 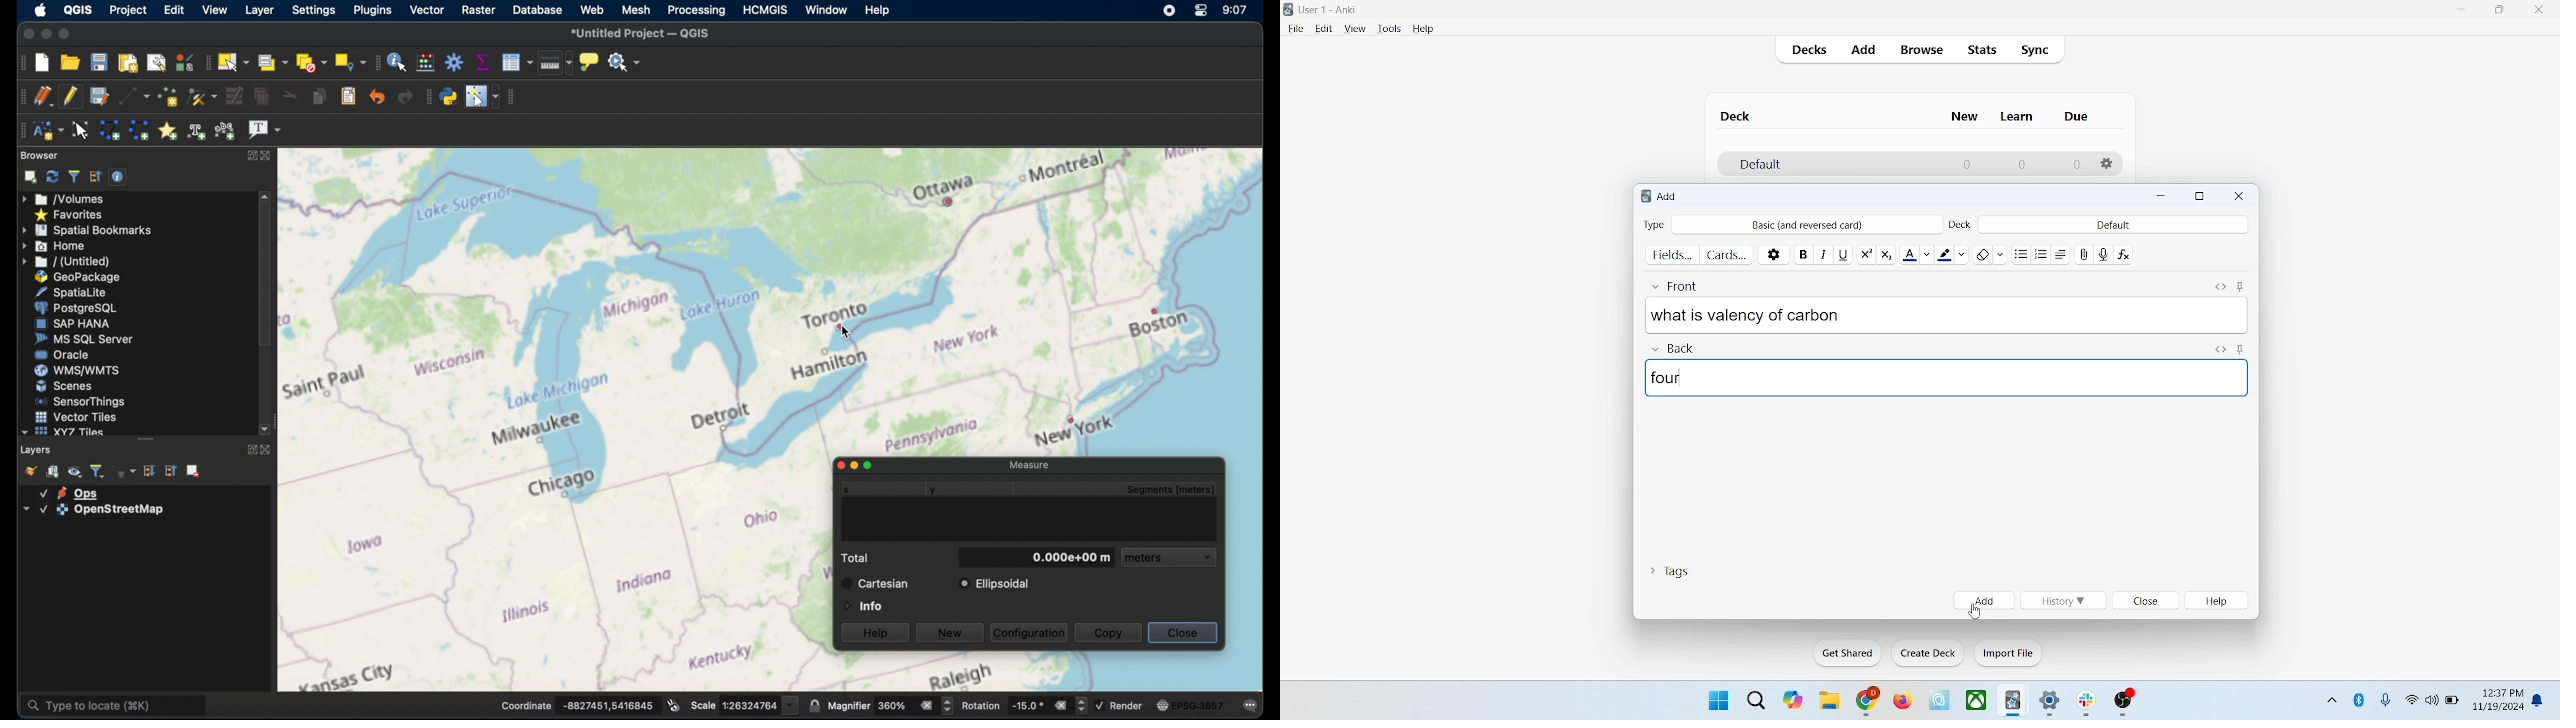 What do you see at coordinates (2020, 164) in the screenshot?
I see `0` at bounding box center [2020, 164].